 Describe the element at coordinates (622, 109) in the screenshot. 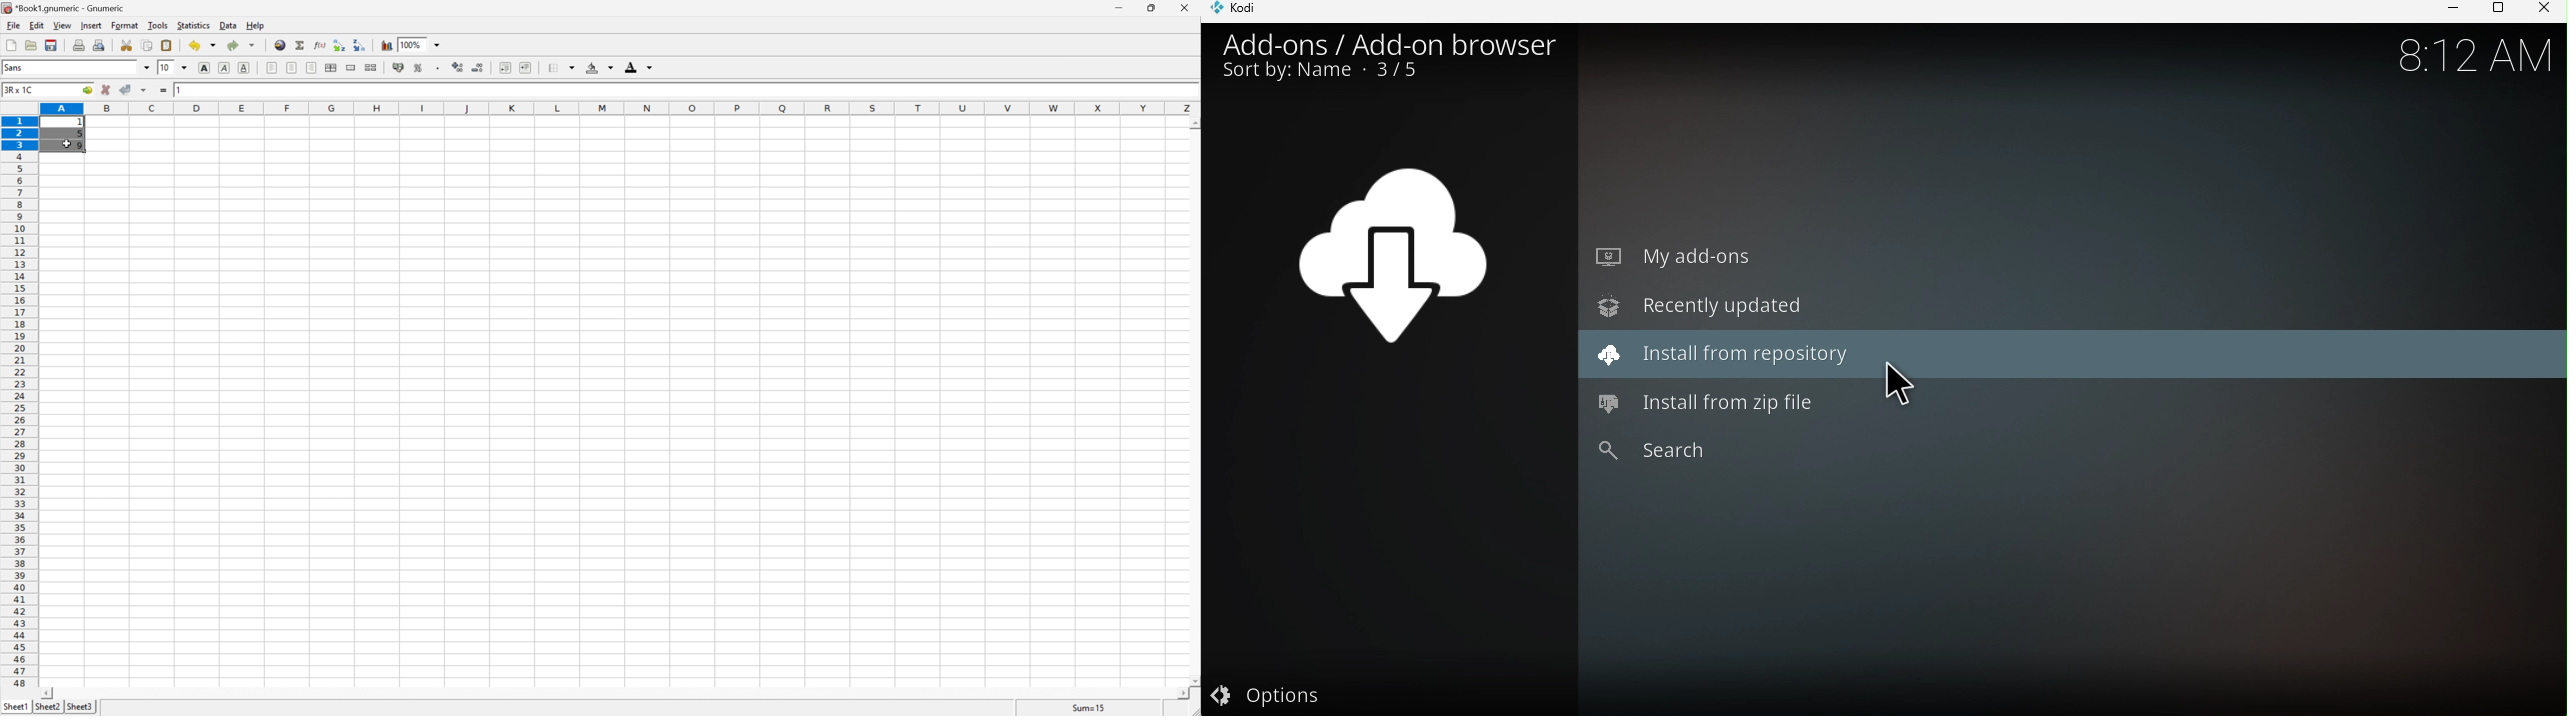

I see `column names` at that location.